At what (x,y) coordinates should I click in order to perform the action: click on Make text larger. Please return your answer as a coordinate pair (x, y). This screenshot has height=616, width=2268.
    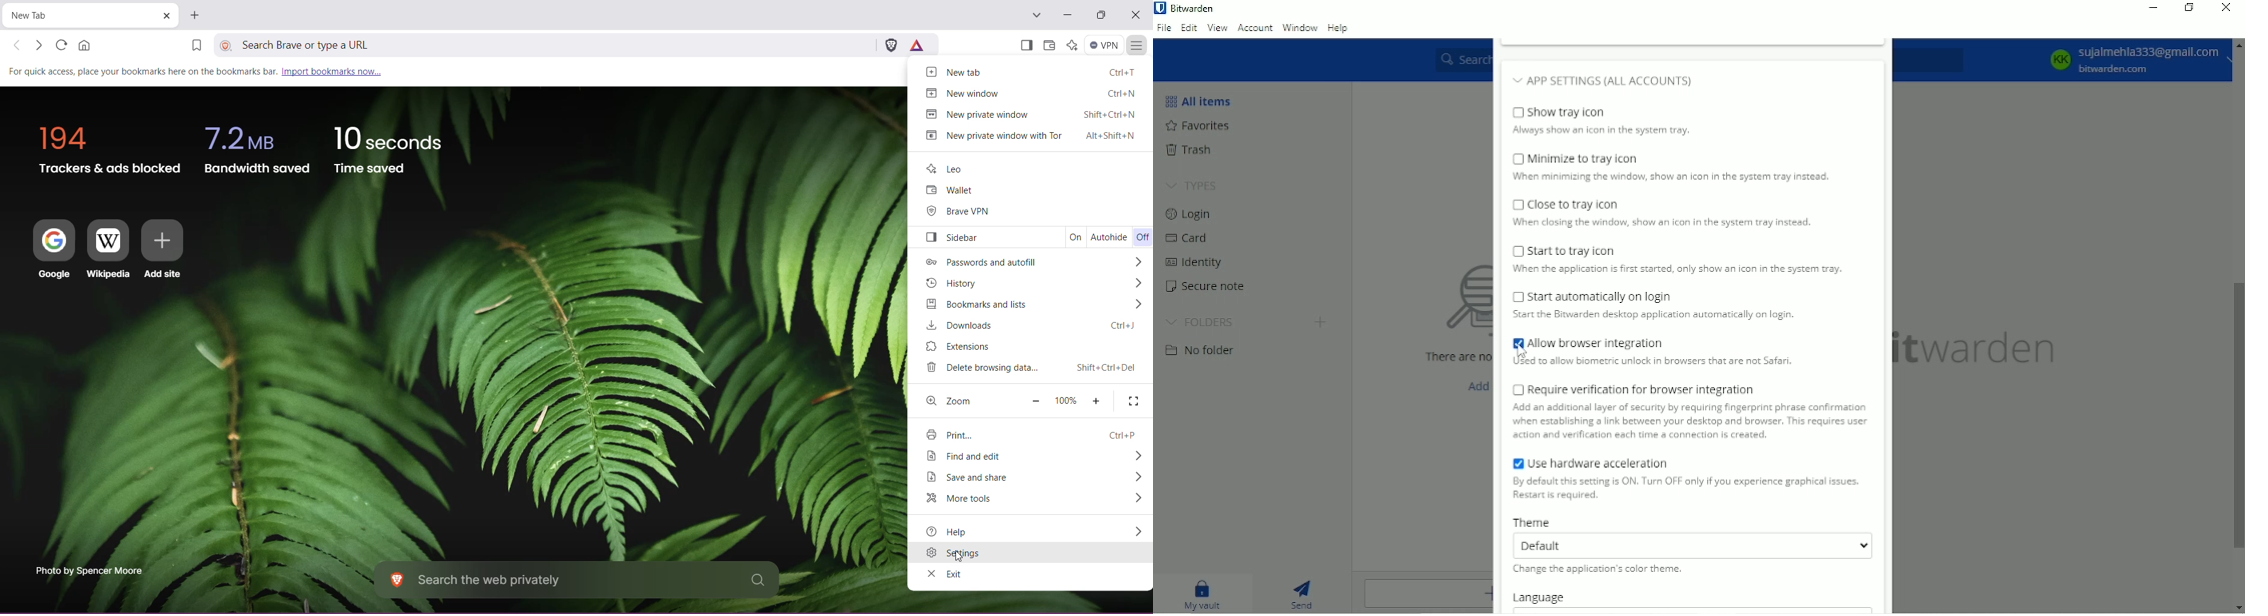
    Looking at the image, I should click on (1096, 401).